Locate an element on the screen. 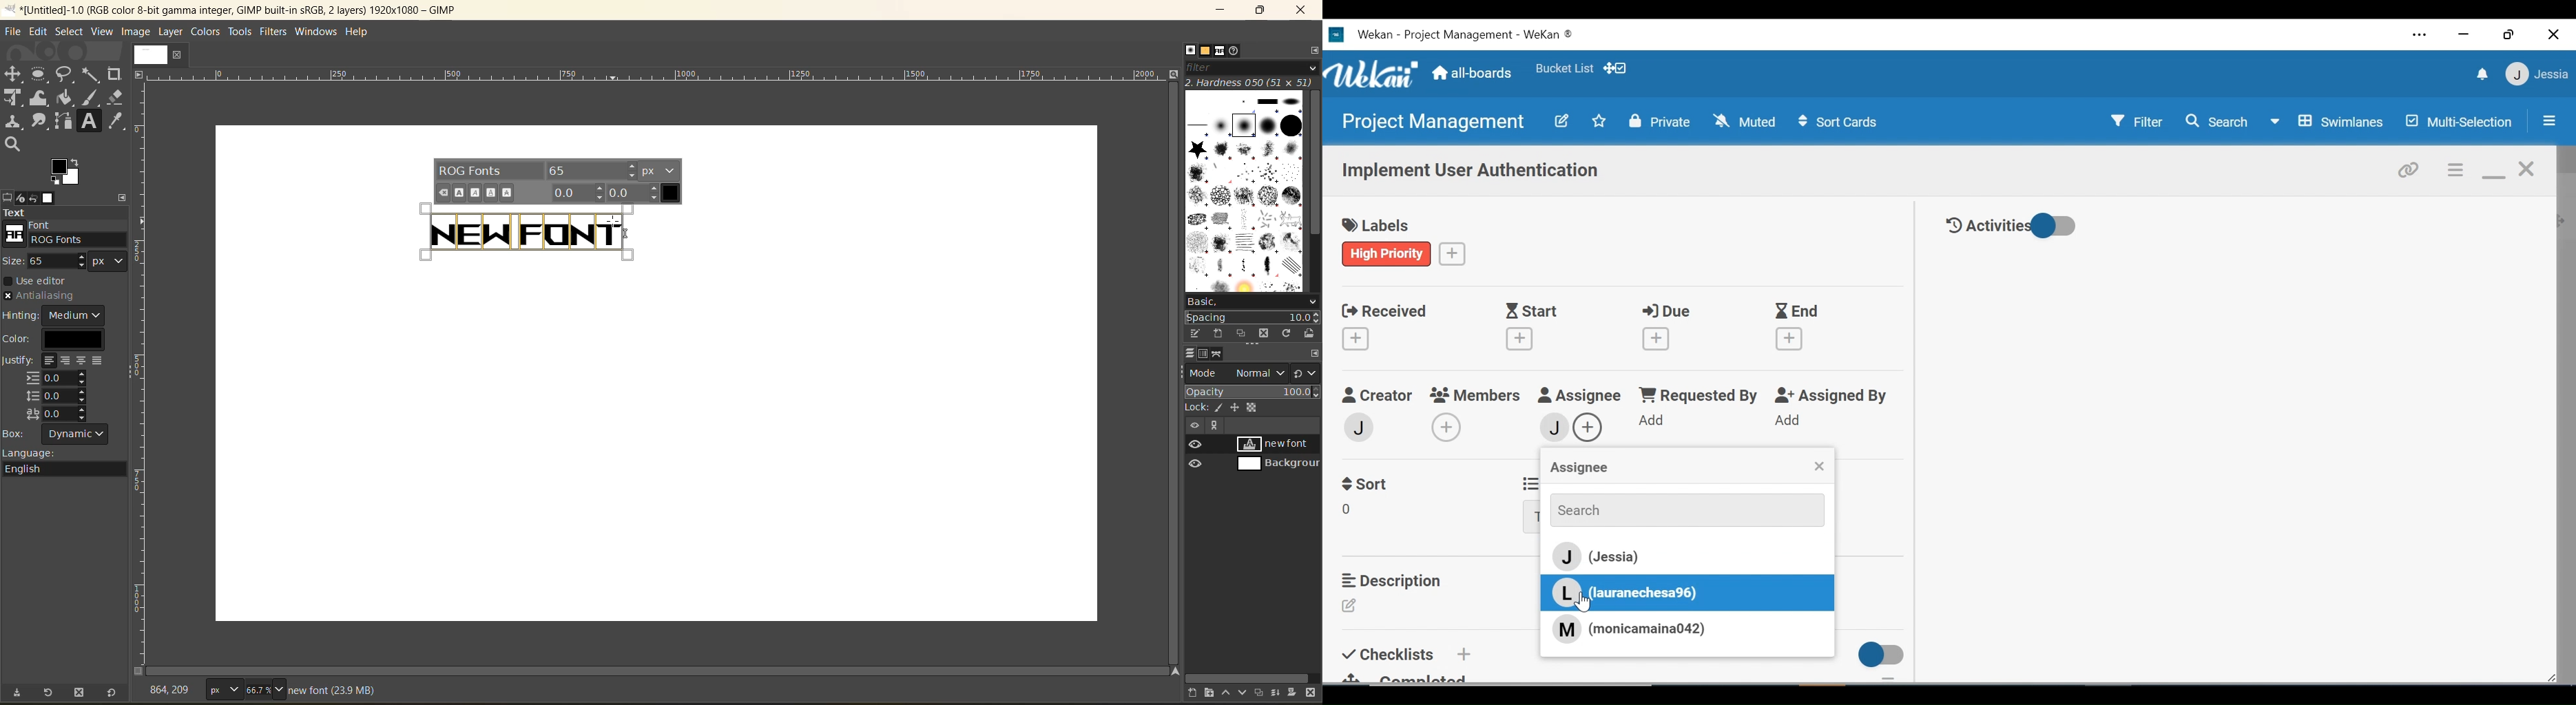  create a new layer is located at coordinates (1195, 692).